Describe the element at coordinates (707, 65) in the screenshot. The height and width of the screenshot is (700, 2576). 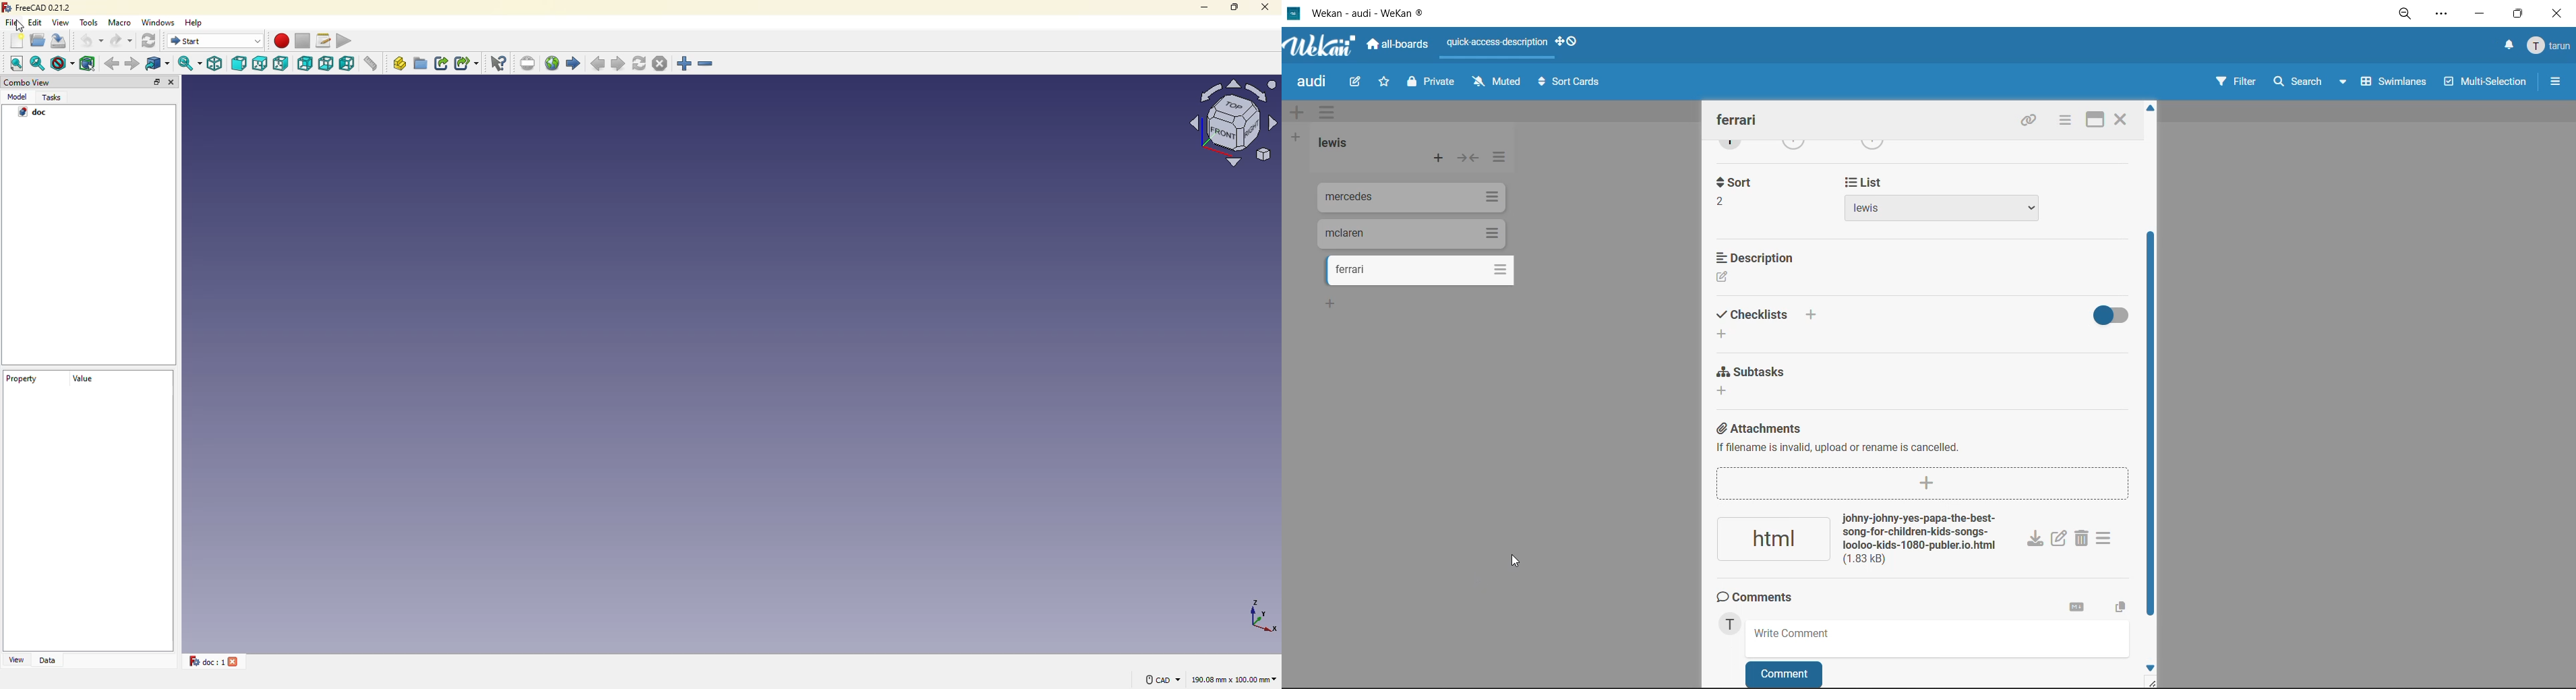
I see `zoom out` at that location.